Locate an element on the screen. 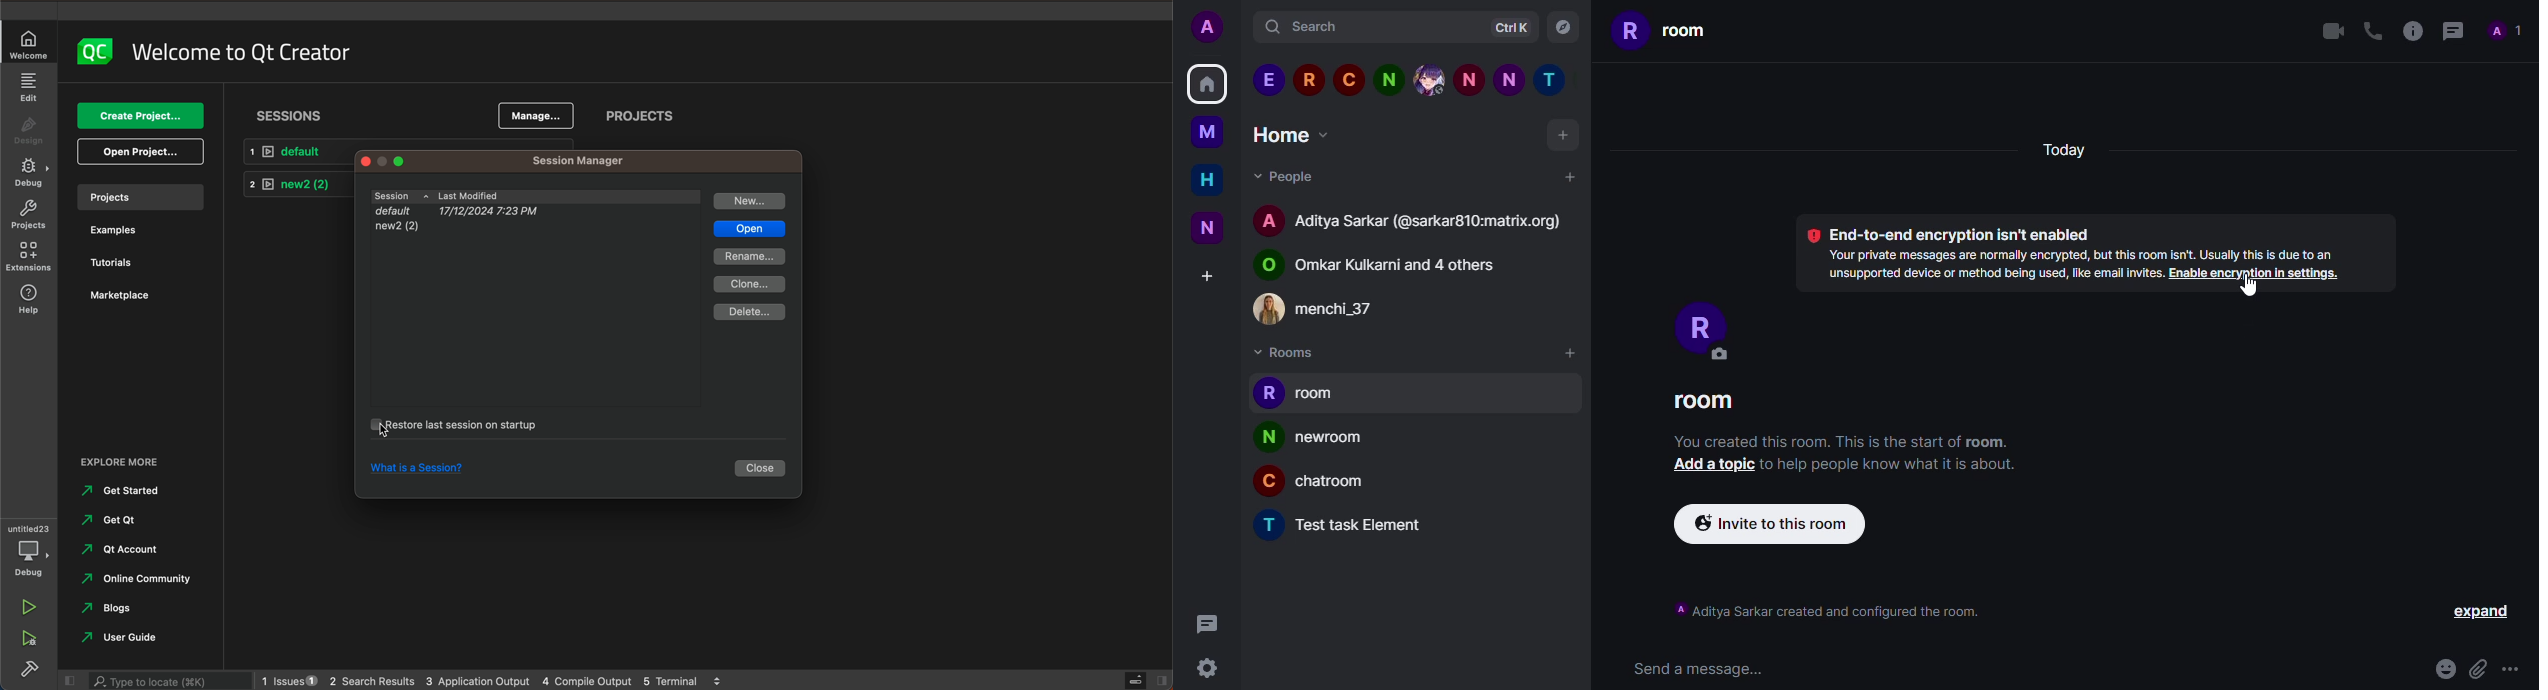 This screenshot has width=2548, height=700. settings is located at coordinates (1207, 667).